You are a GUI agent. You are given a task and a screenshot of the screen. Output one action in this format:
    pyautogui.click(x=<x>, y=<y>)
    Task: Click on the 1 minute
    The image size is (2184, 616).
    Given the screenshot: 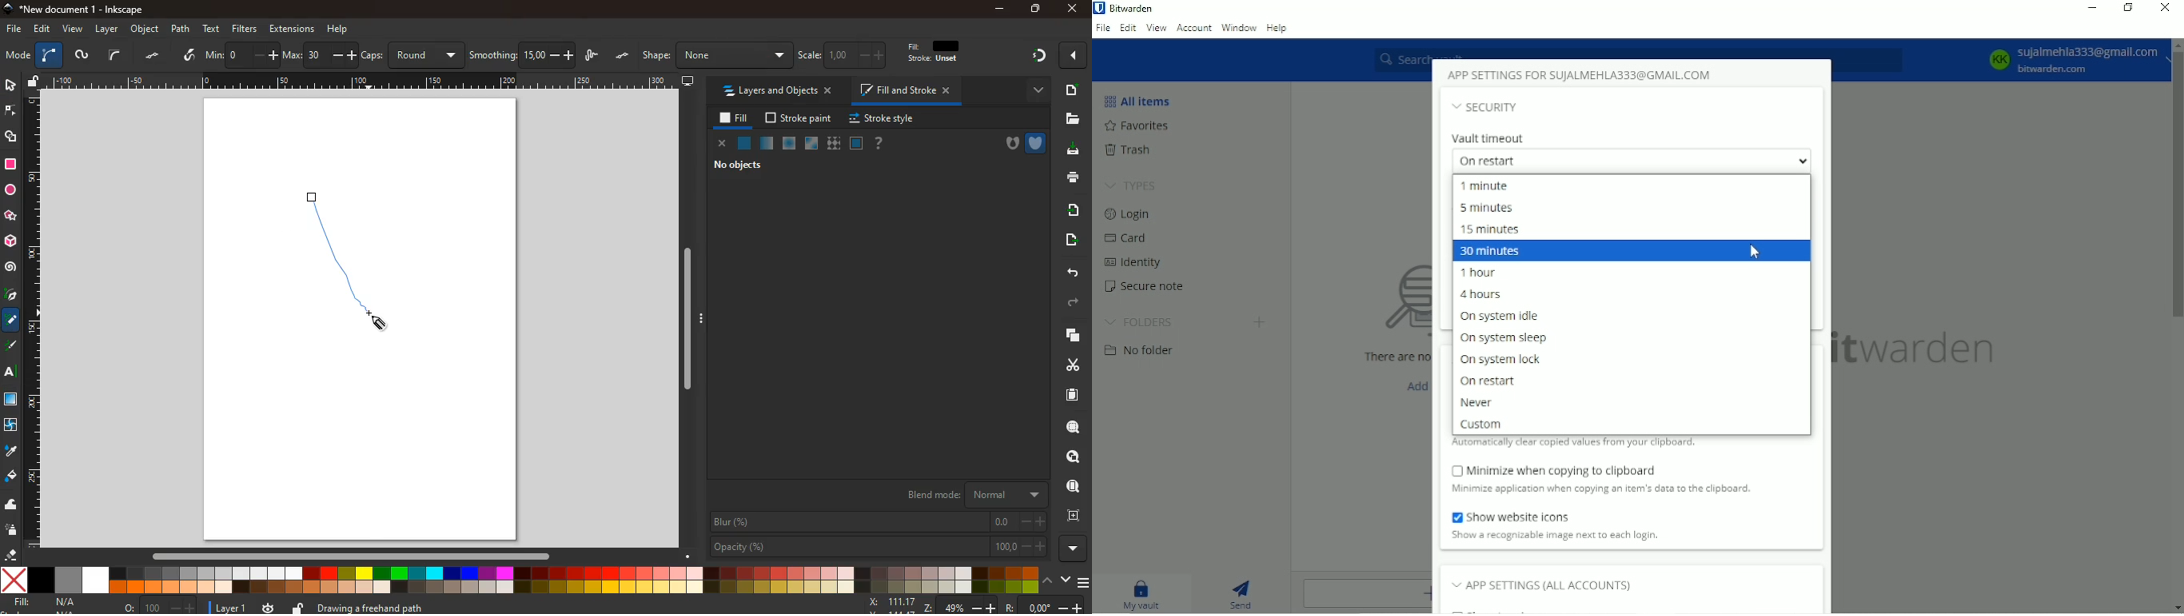 What is the action you would take?
    pyautogui.click(x=1490, y=185)
    